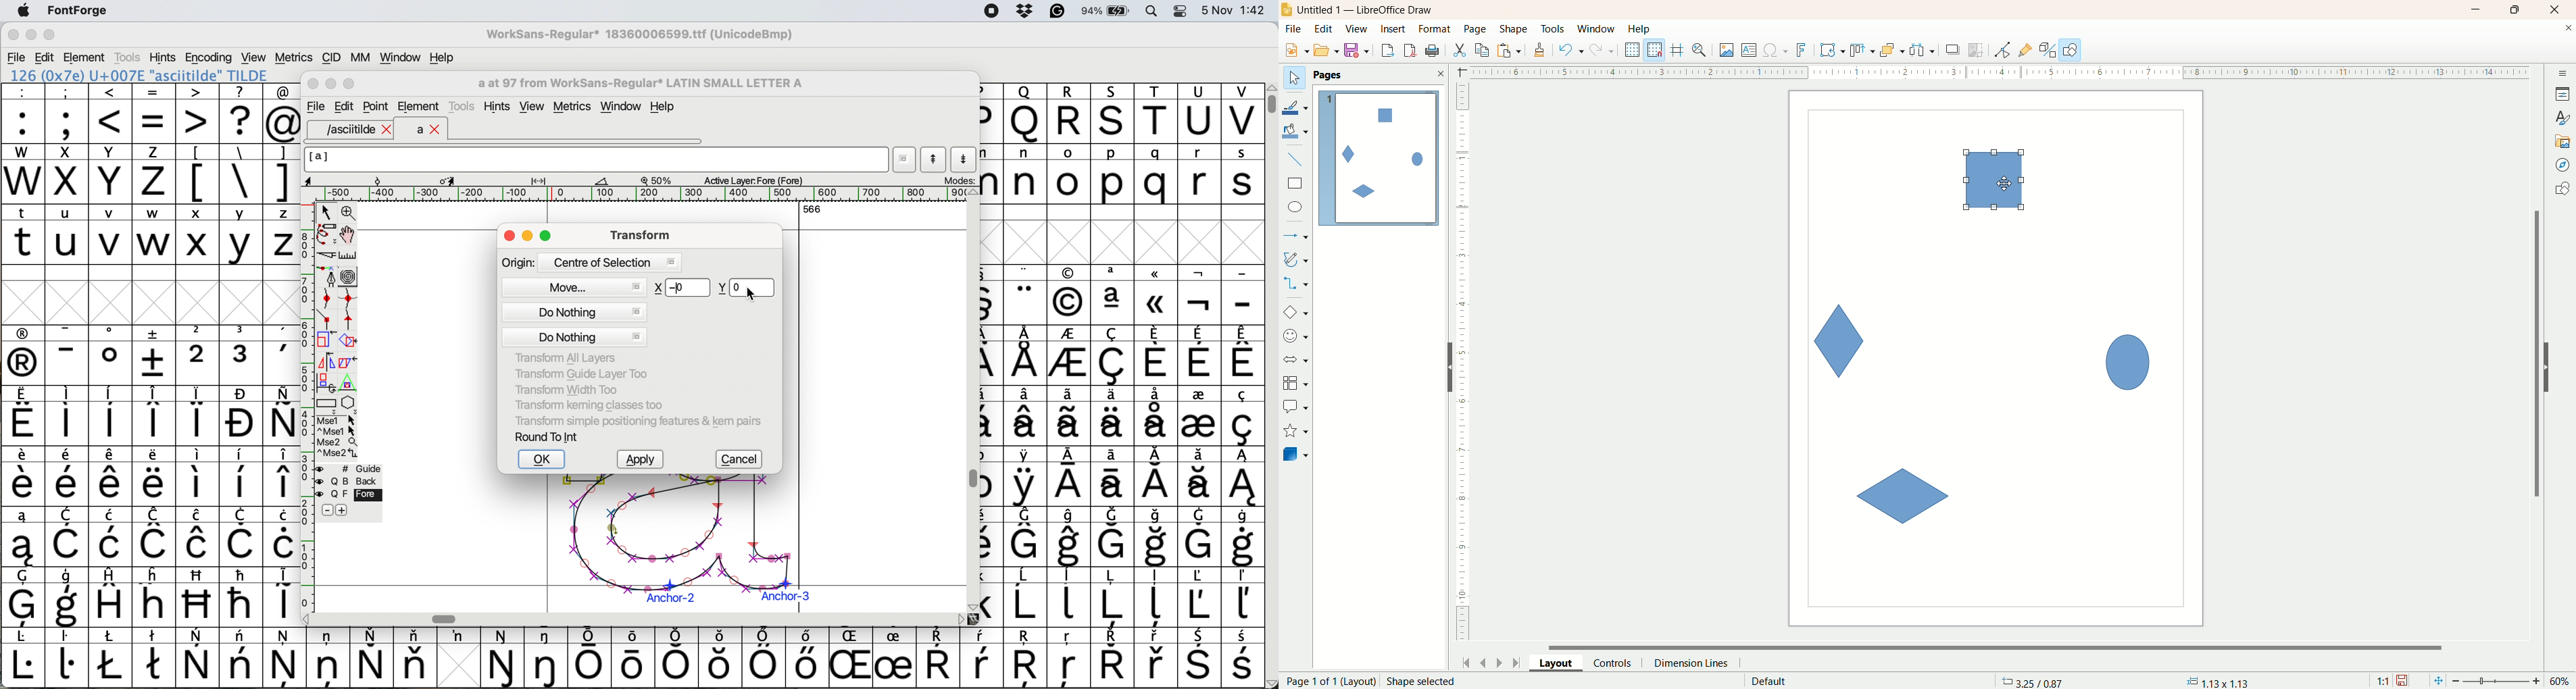 Image resolution: width=2576 pixels, height=700 pixels. I want to click on symbol, so click(1198, 415).